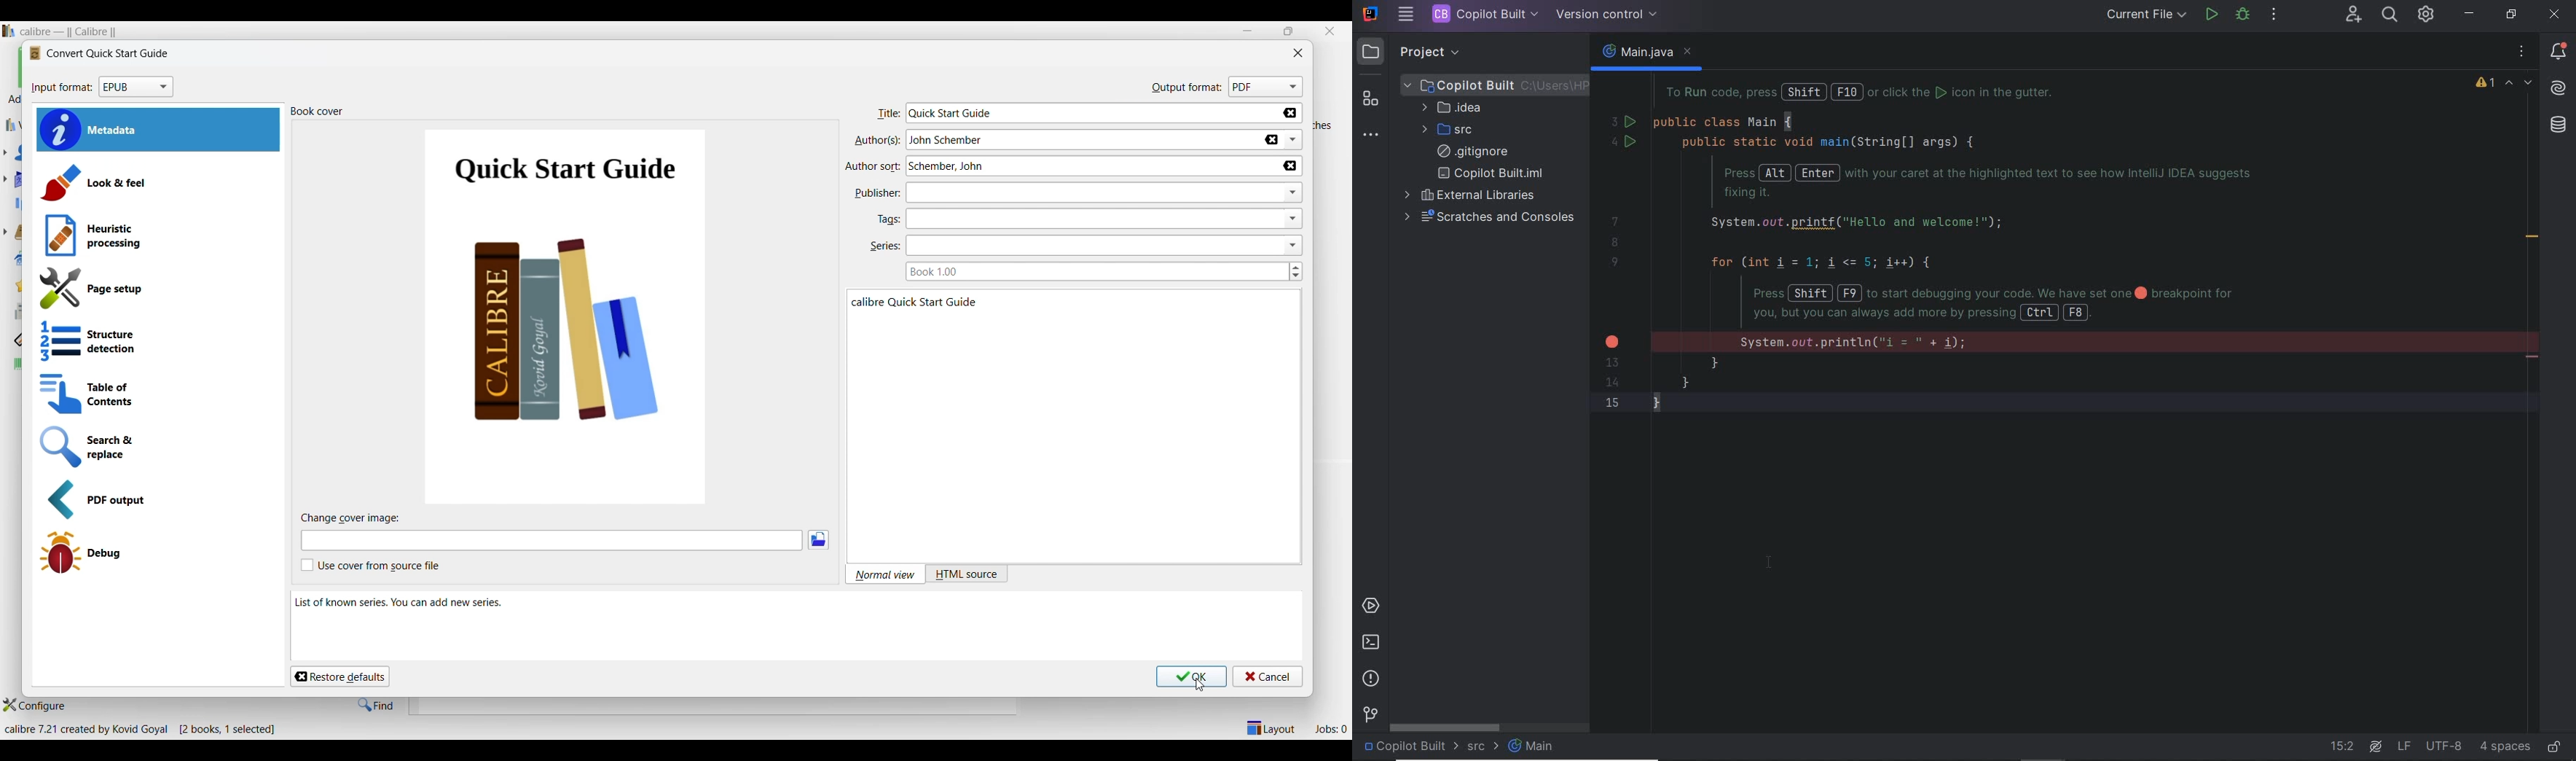 The image size is (2576, 784). I want to click on Input format options, so click(137, 87).